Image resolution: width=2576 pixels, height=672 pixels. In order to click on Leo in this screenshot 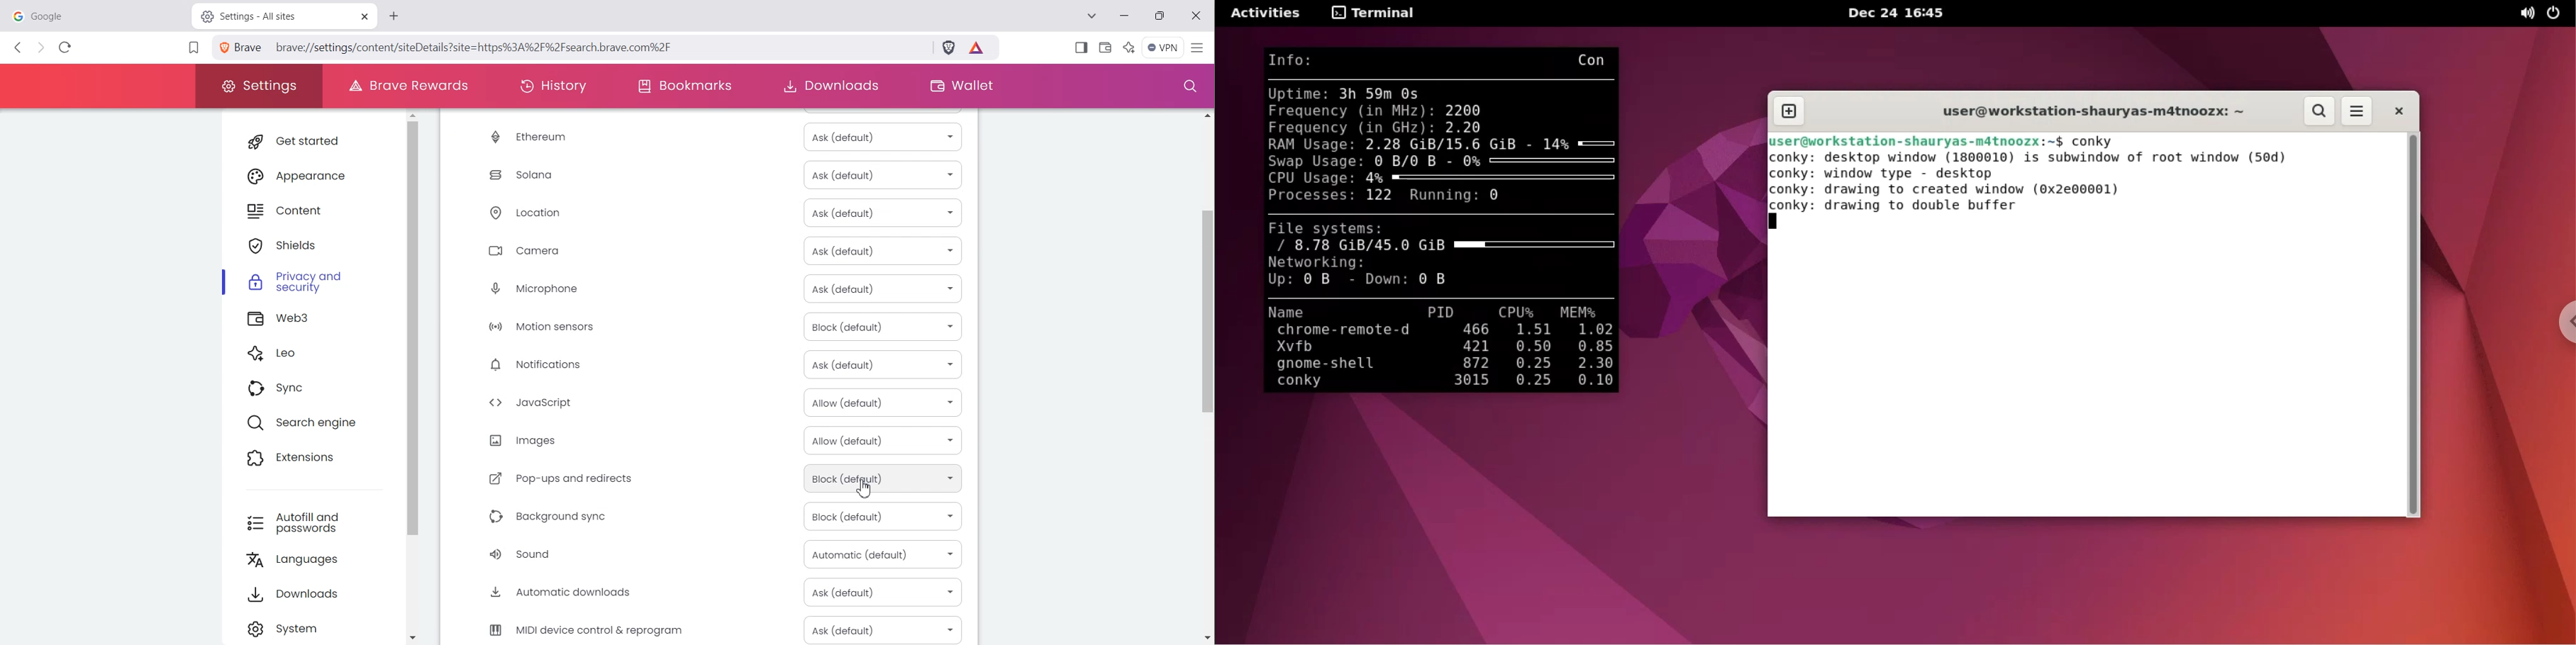, I will do `click(313, 355)`.